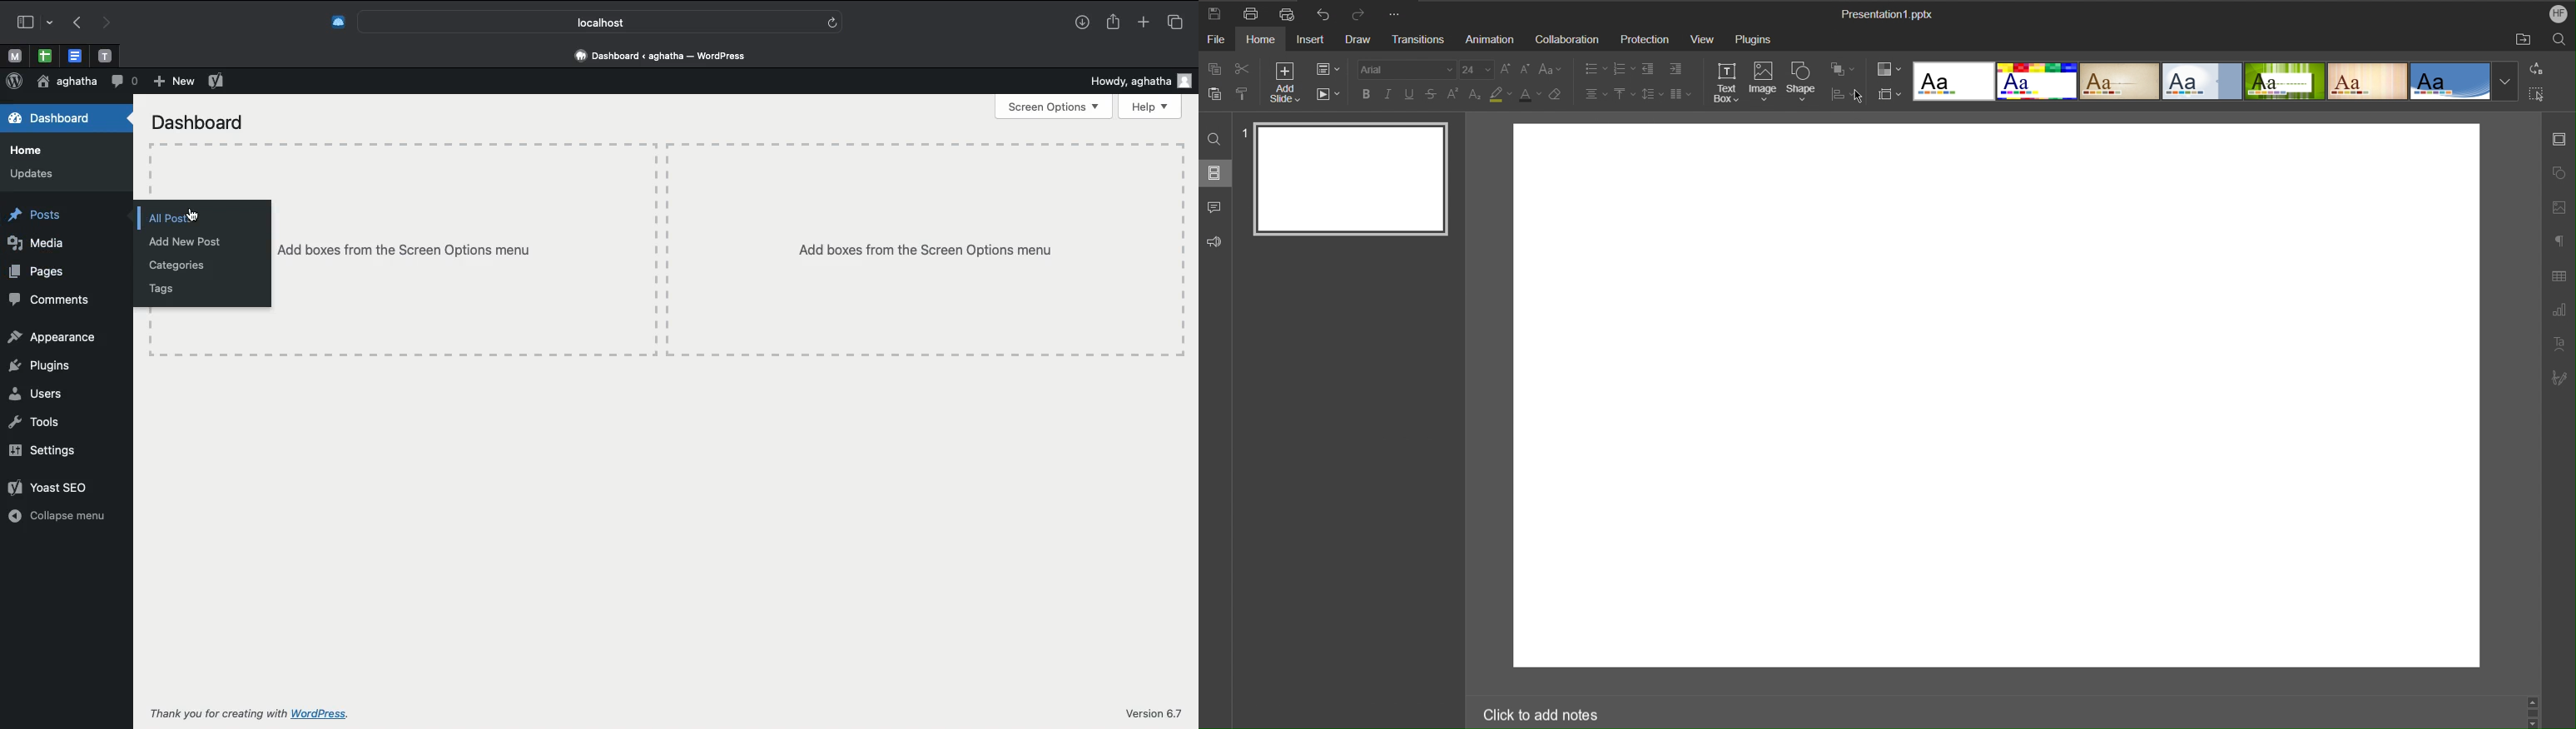 This screenshot has width=2576, height=756. I want to click on All posts, so click(156, 218).